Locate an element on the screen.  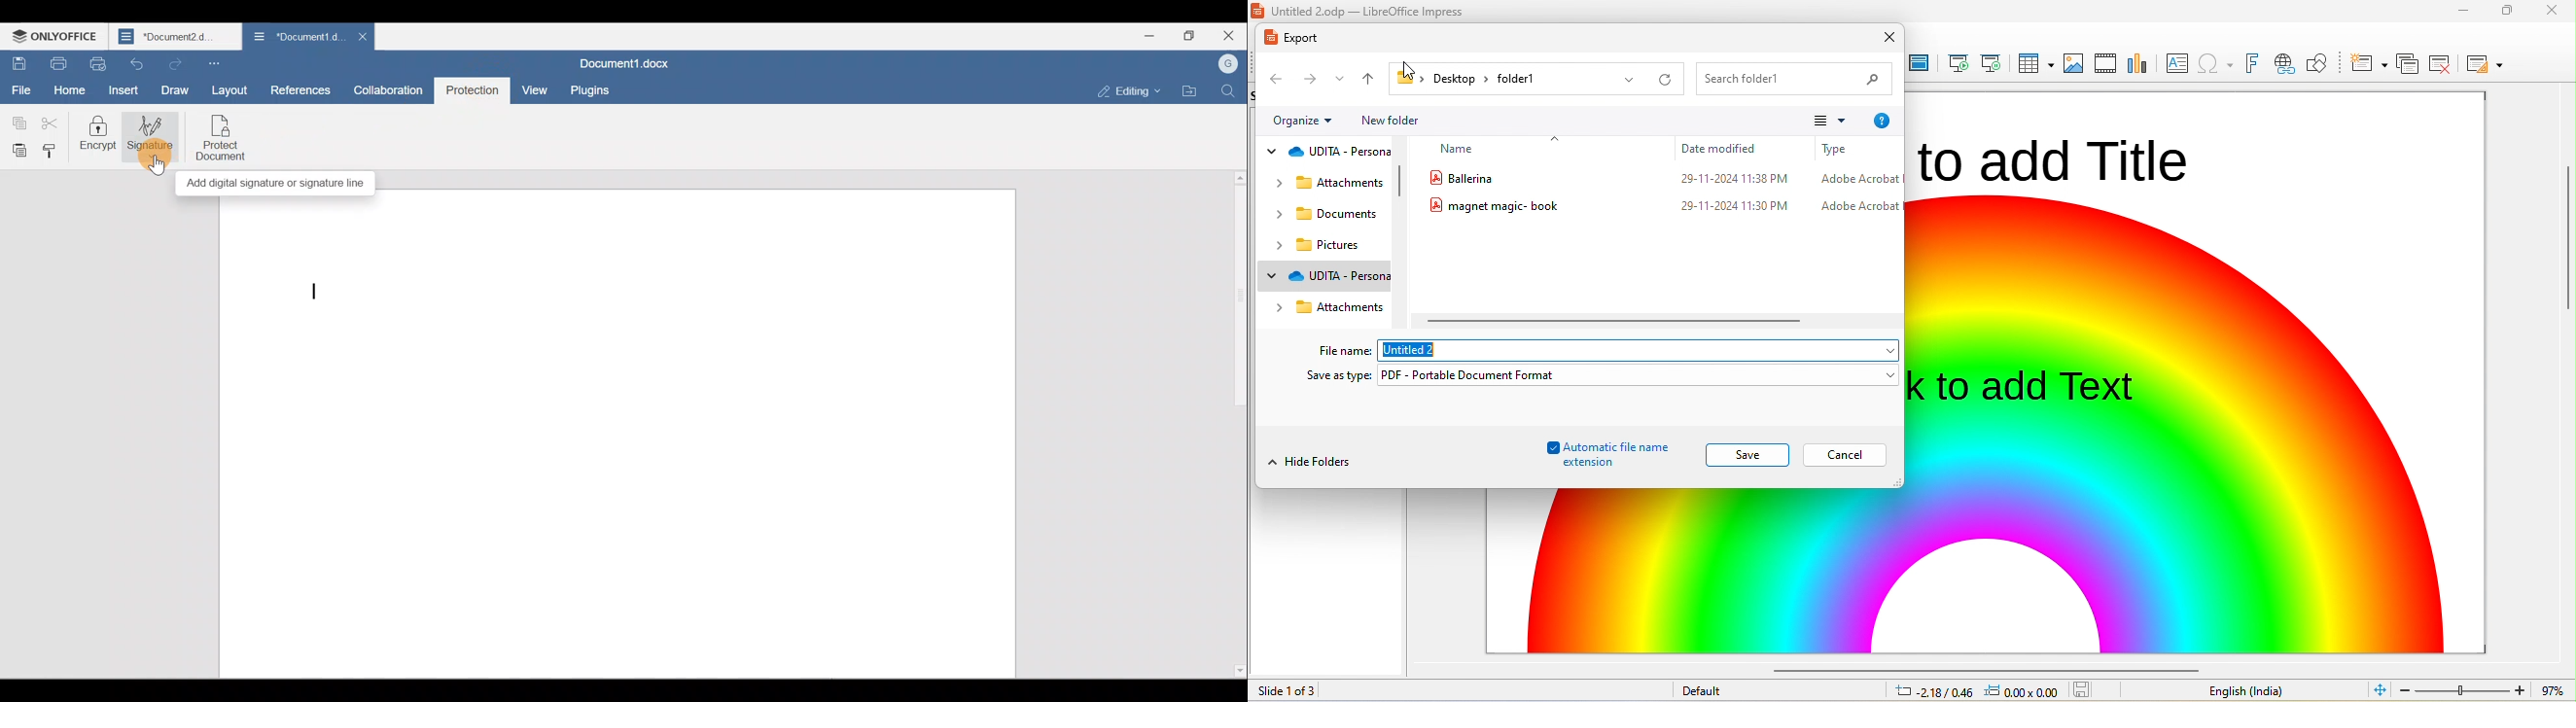
duplicate slide is located at coordinates (2408, 62).